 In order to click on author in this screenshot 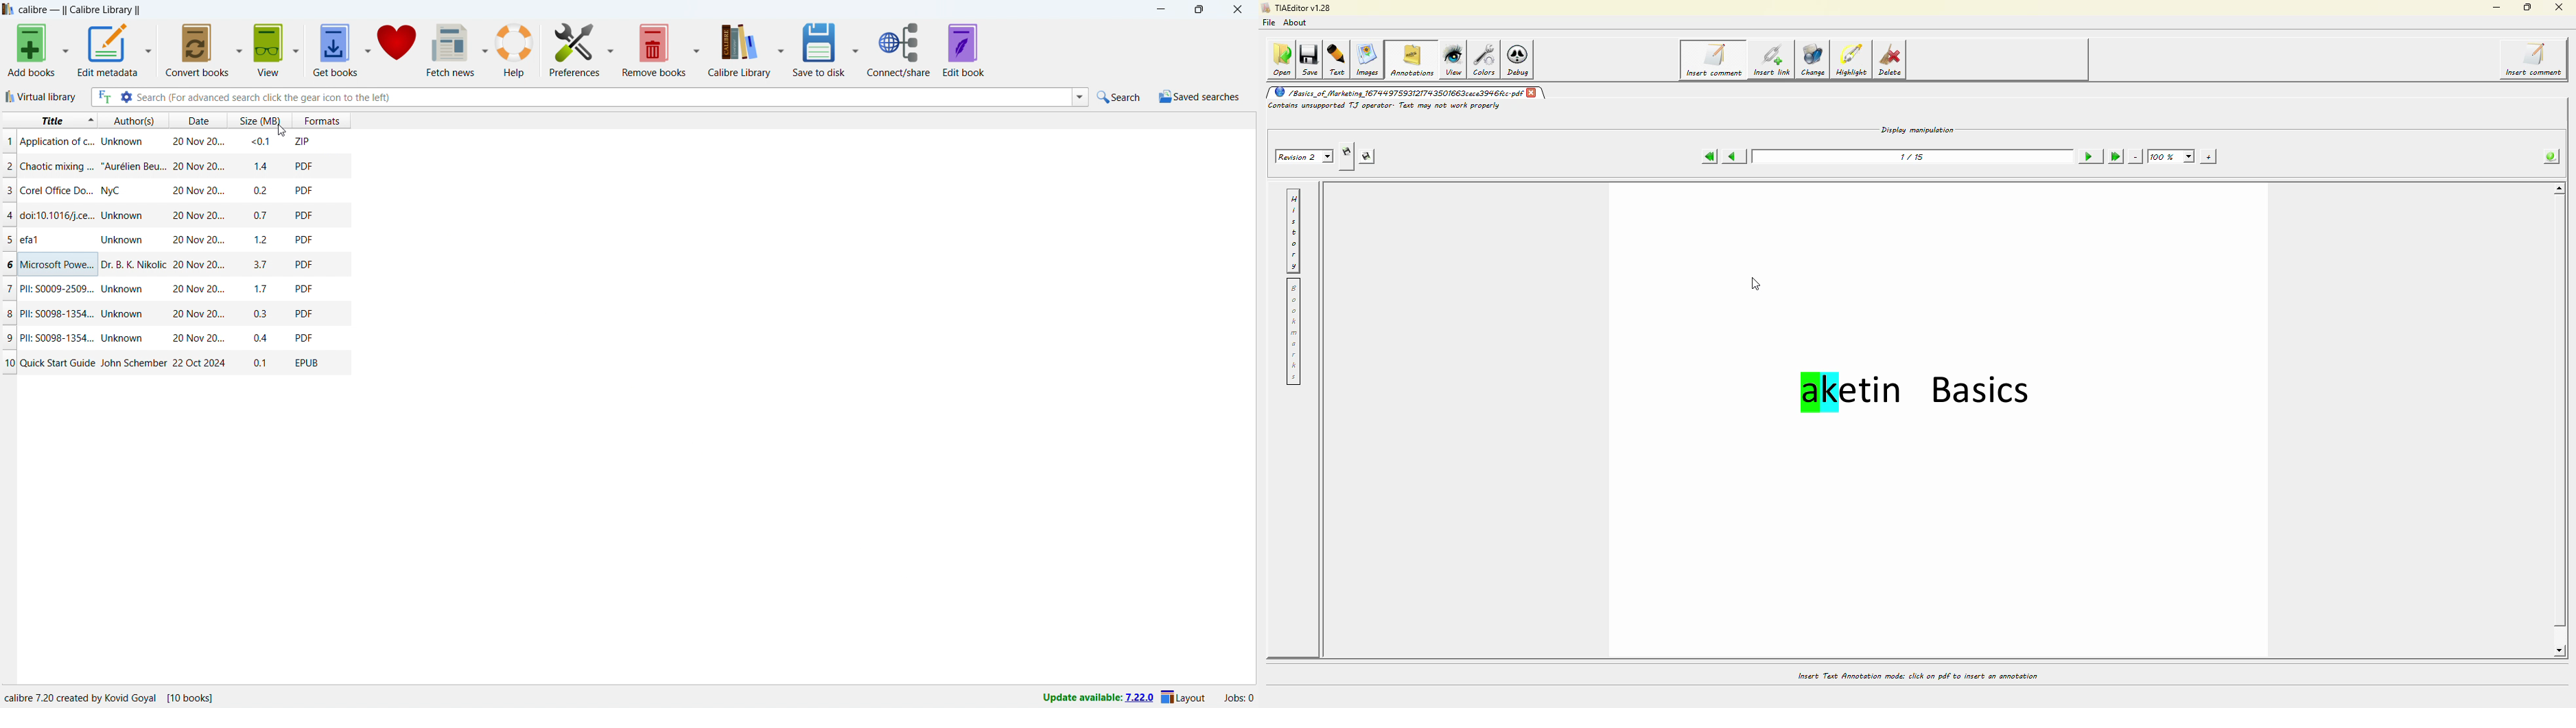, I will do `click(132, 363)`.